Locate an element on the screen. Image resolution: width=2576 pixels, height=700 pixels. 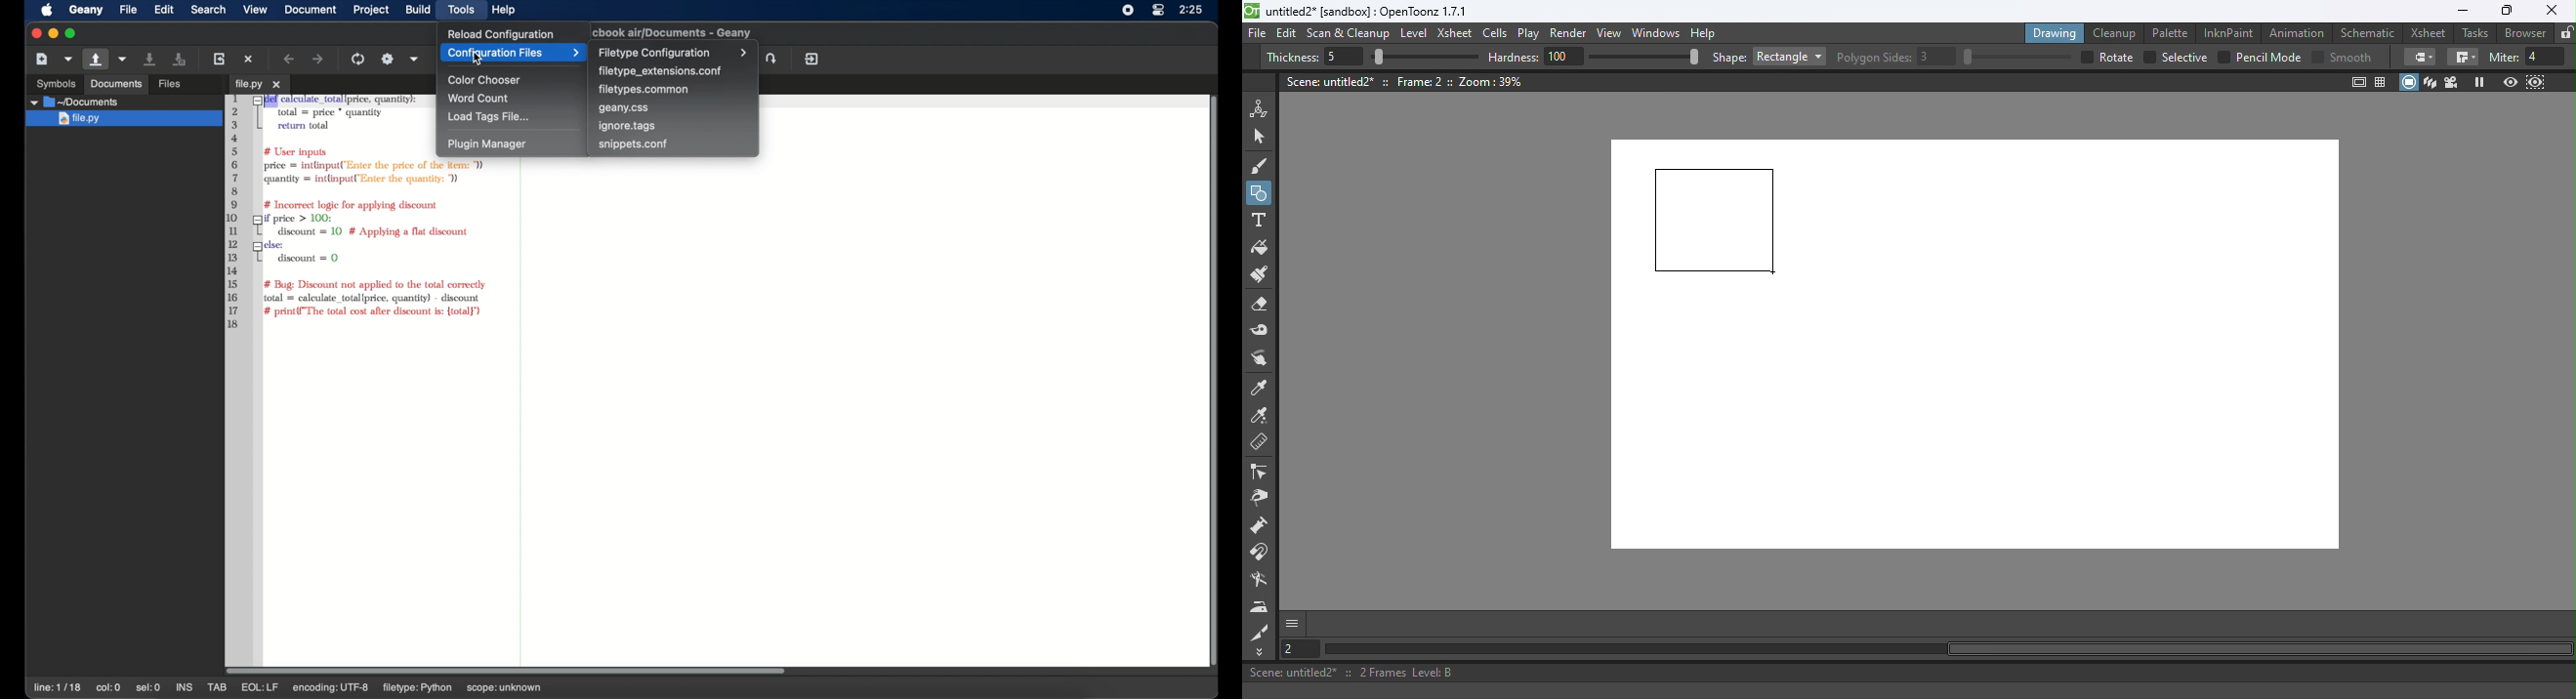
document is located at coordinates (309, 9).